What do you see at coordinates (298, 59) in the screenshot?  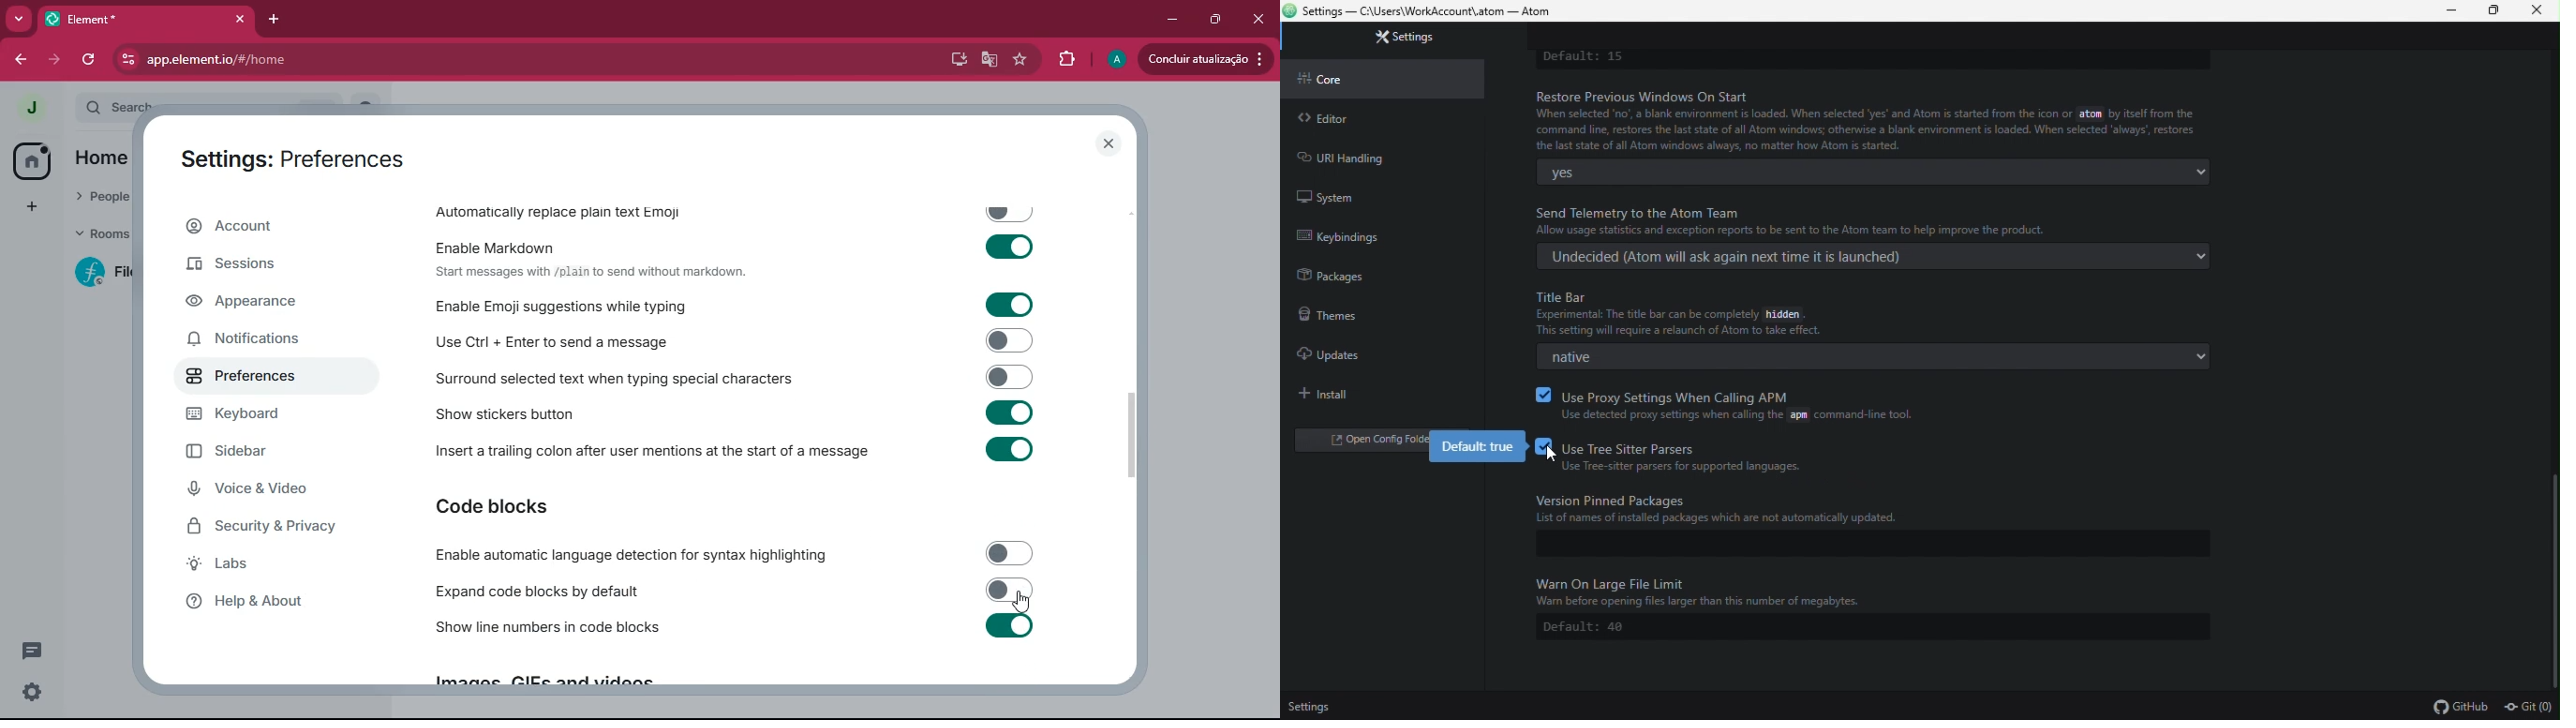 I see `app.element.io/#/home` at bounding box center [298, 59].